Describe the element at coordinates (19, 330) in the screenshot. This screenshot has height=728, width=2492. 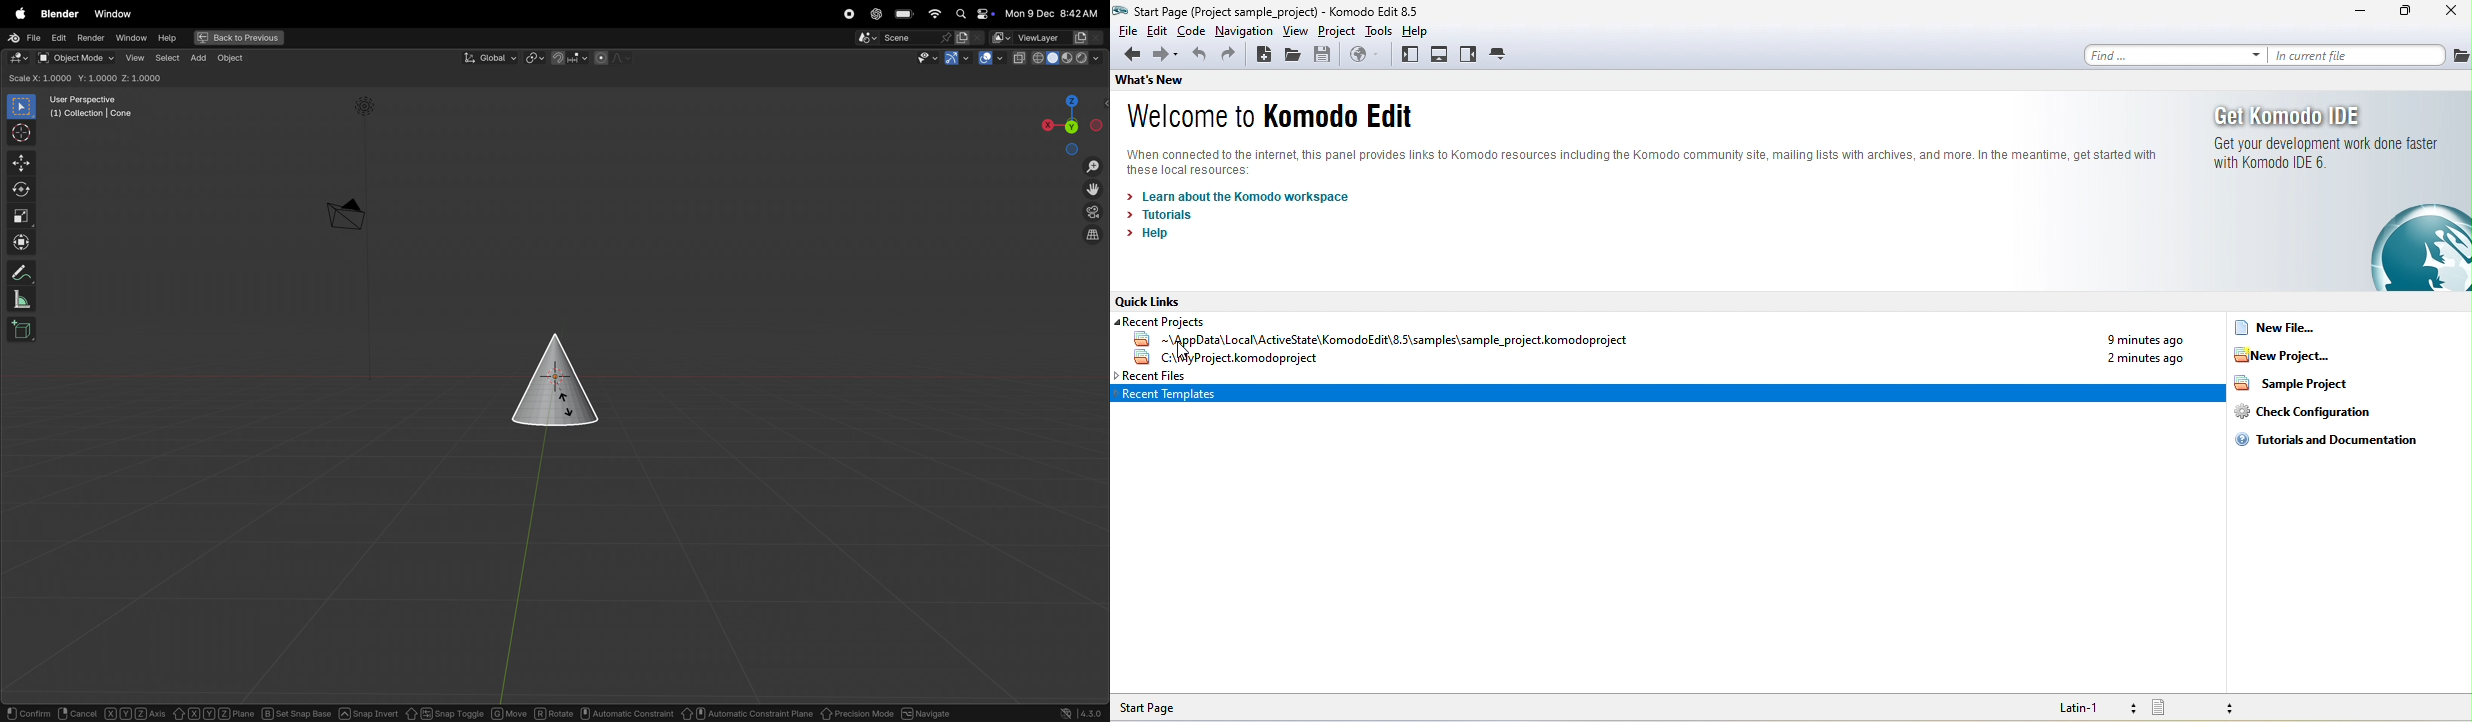
I see `add cube` at that location.